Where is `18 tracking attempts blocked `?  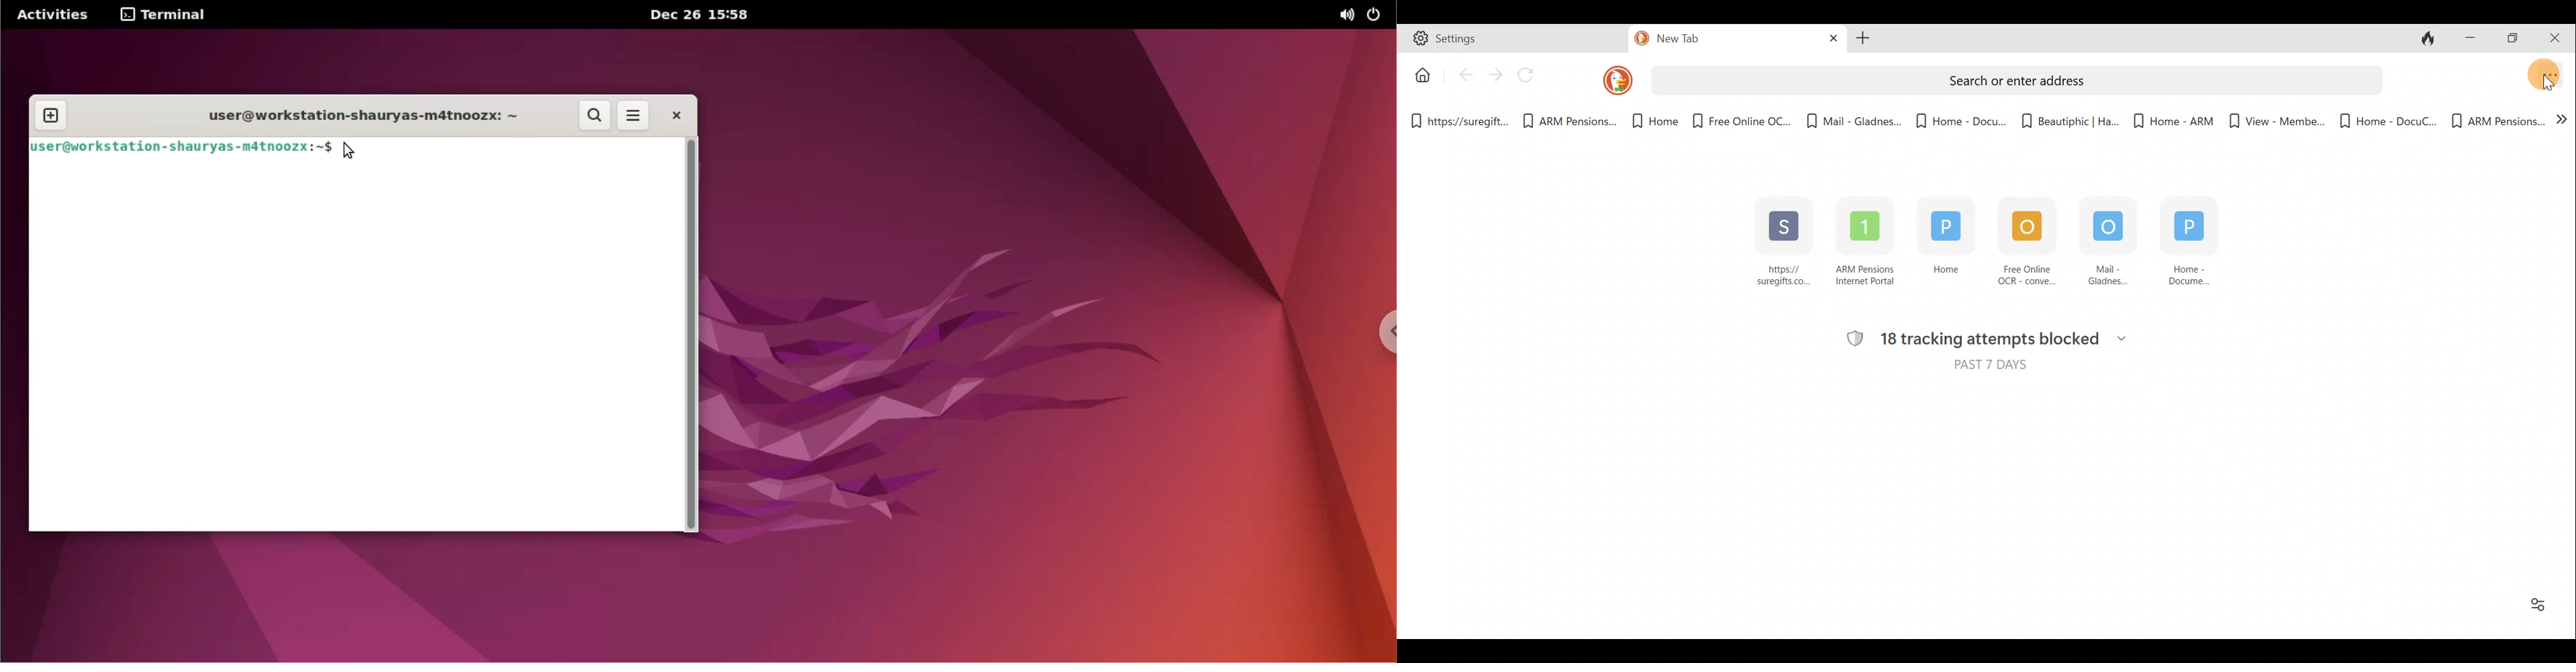 18 tracking attempts blocked  is located at coordinates (2010, 341).